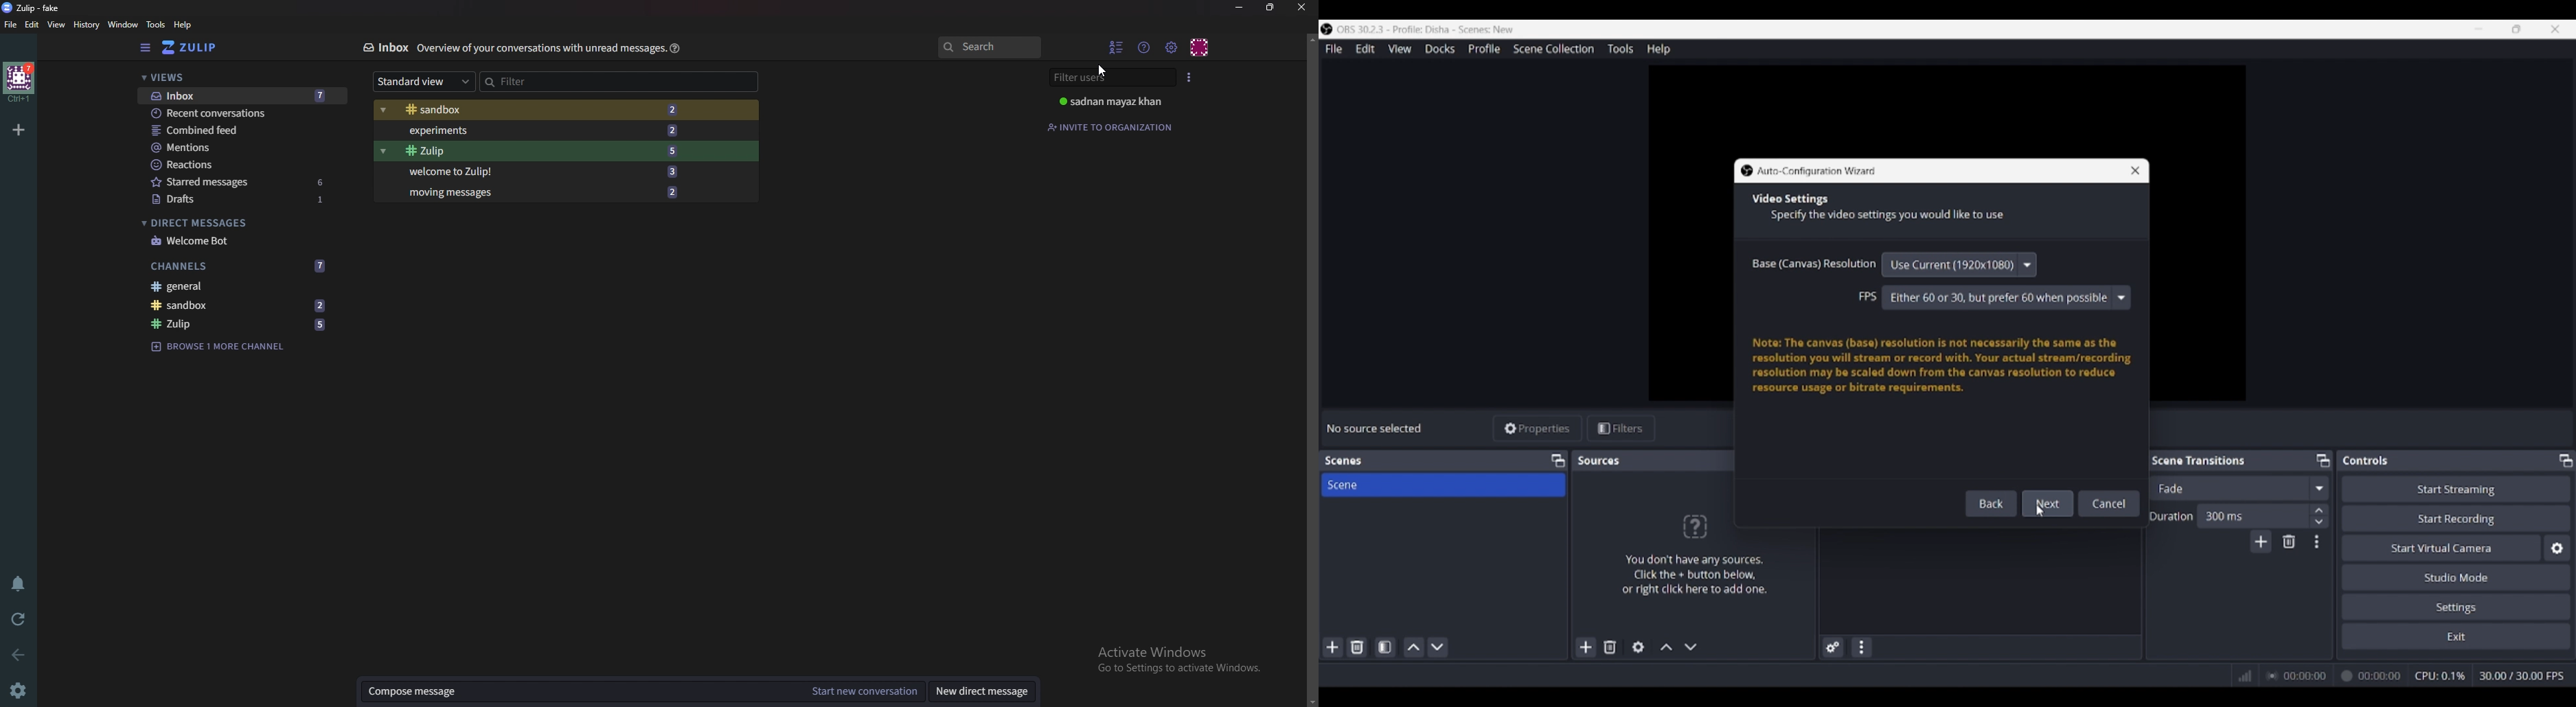  I want to click on FPS options, so click(2006, 298).